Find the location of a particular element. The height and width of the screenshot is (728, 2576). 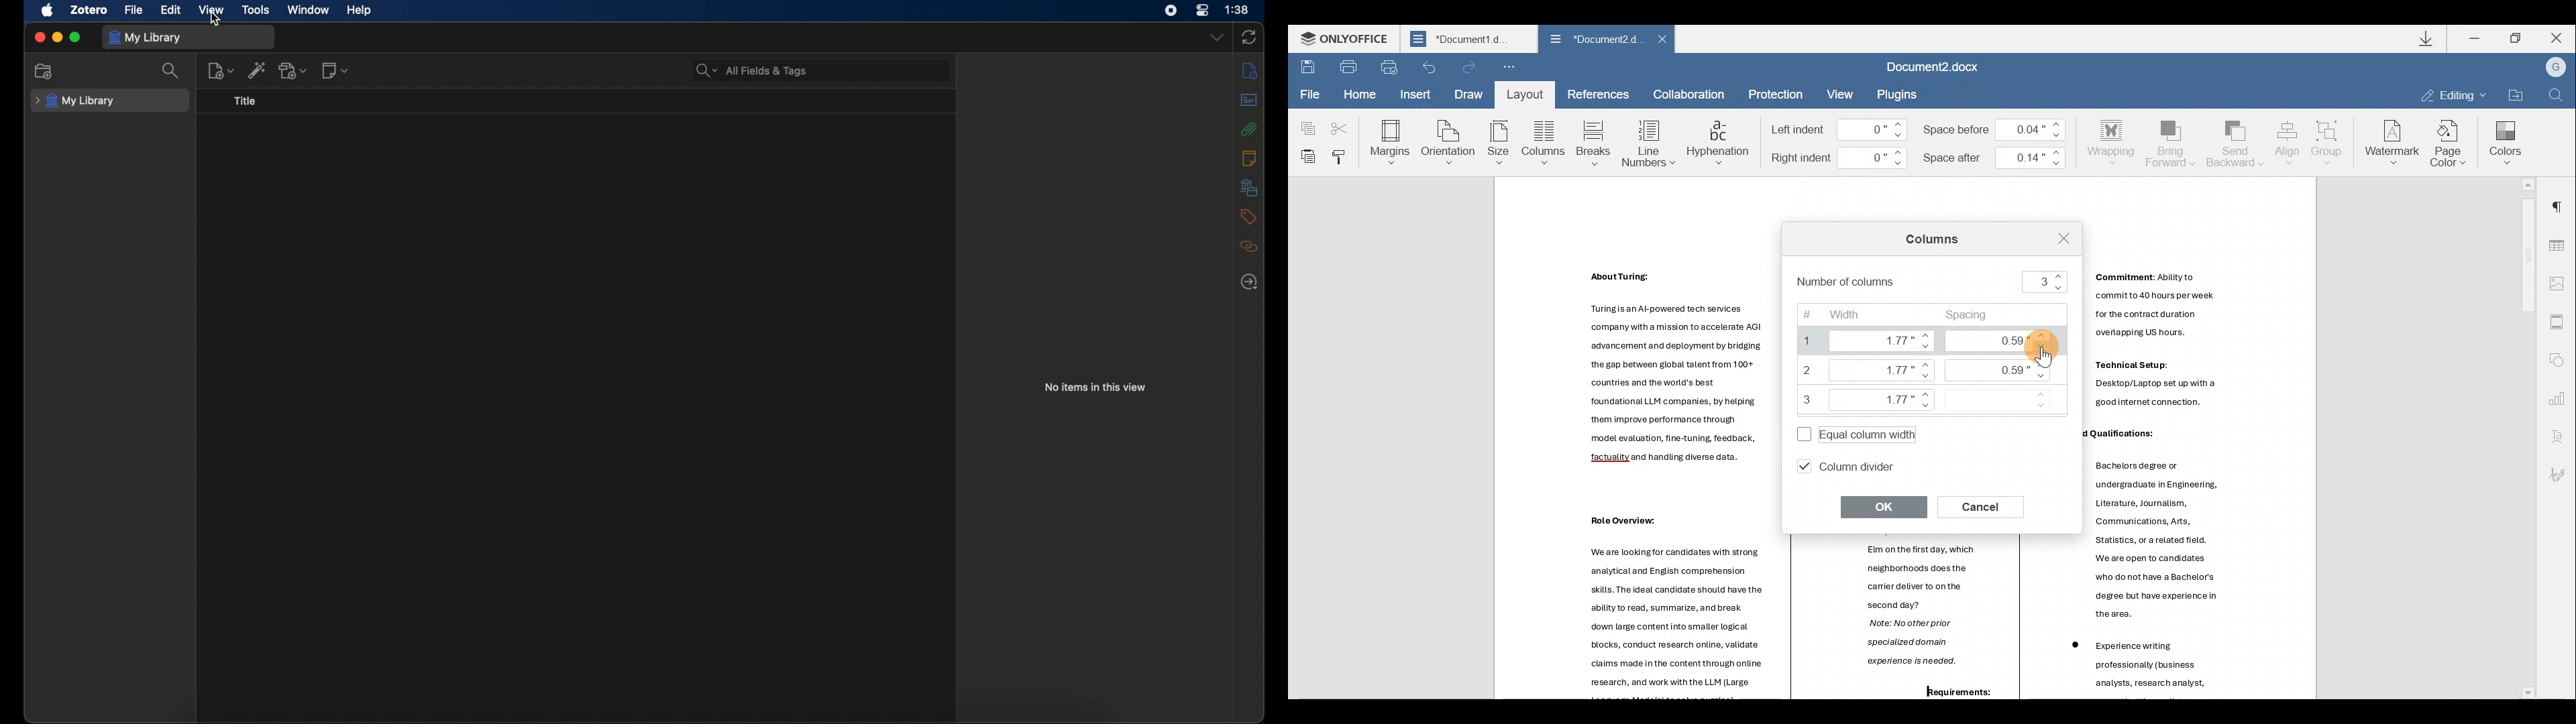

Plugin is located at coordinates (1904, 94).